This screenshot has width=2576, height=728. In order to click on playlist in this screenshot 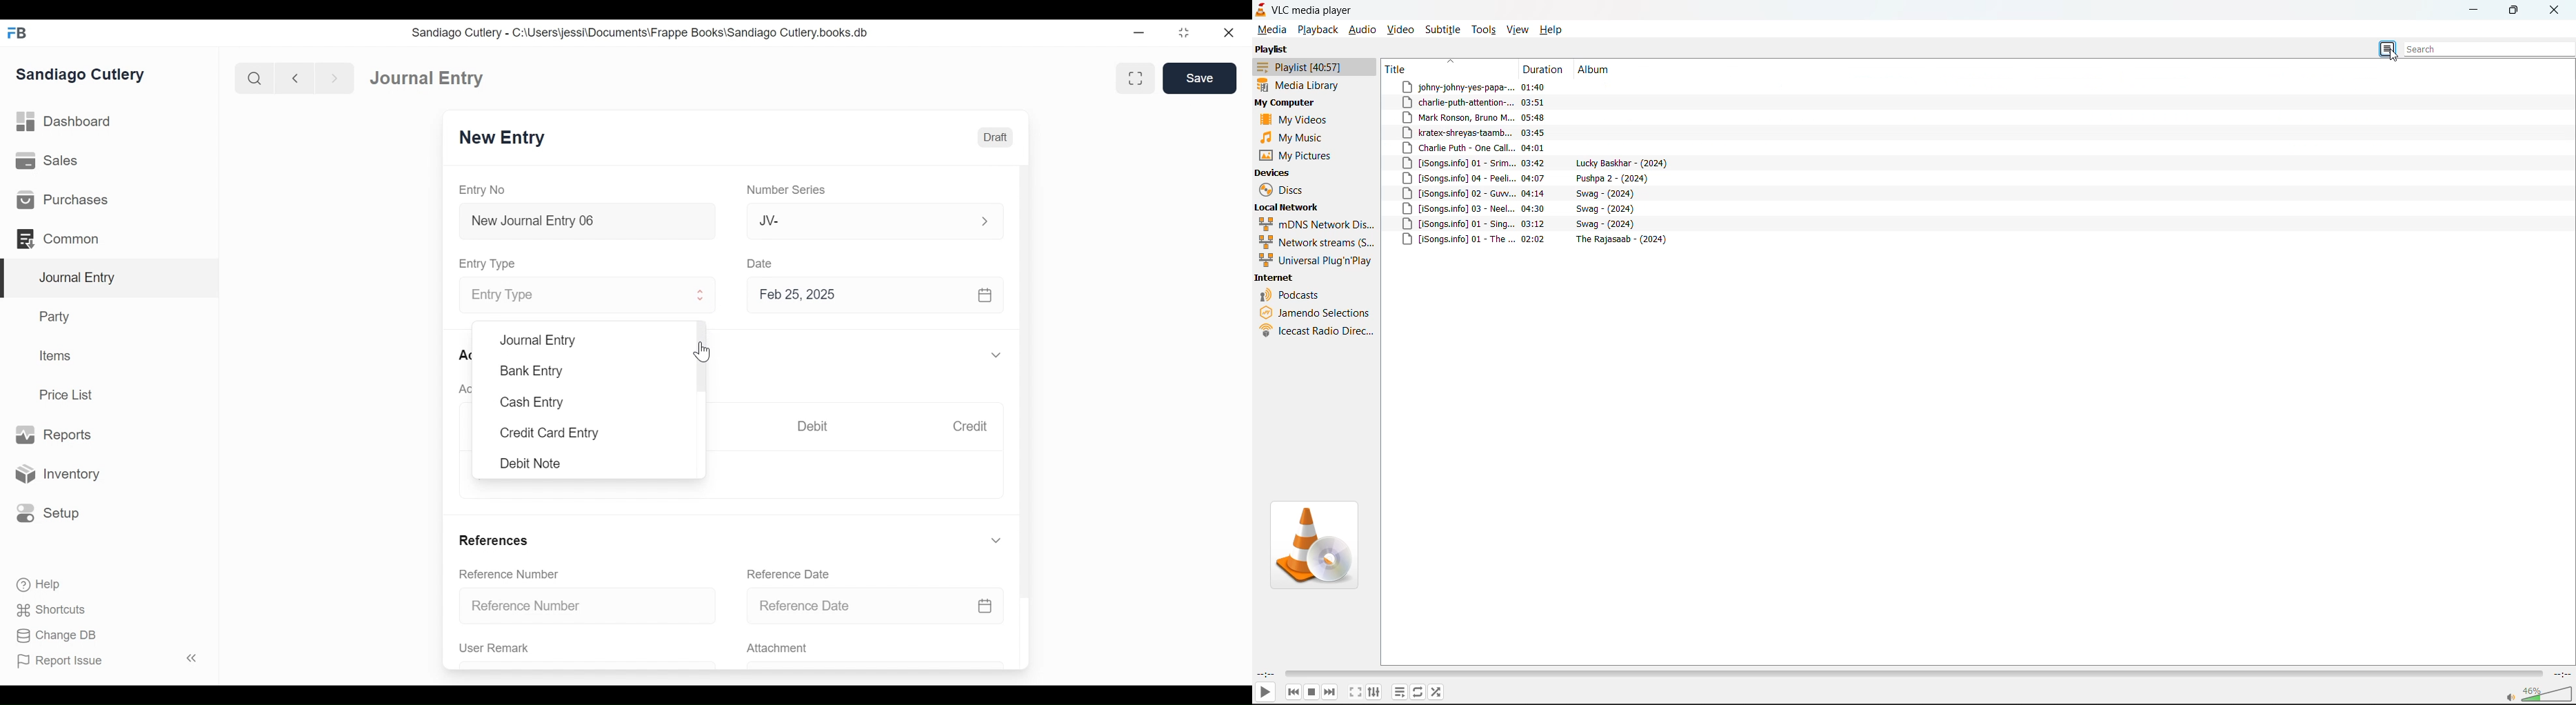, I will do `click(1400, 691)`.